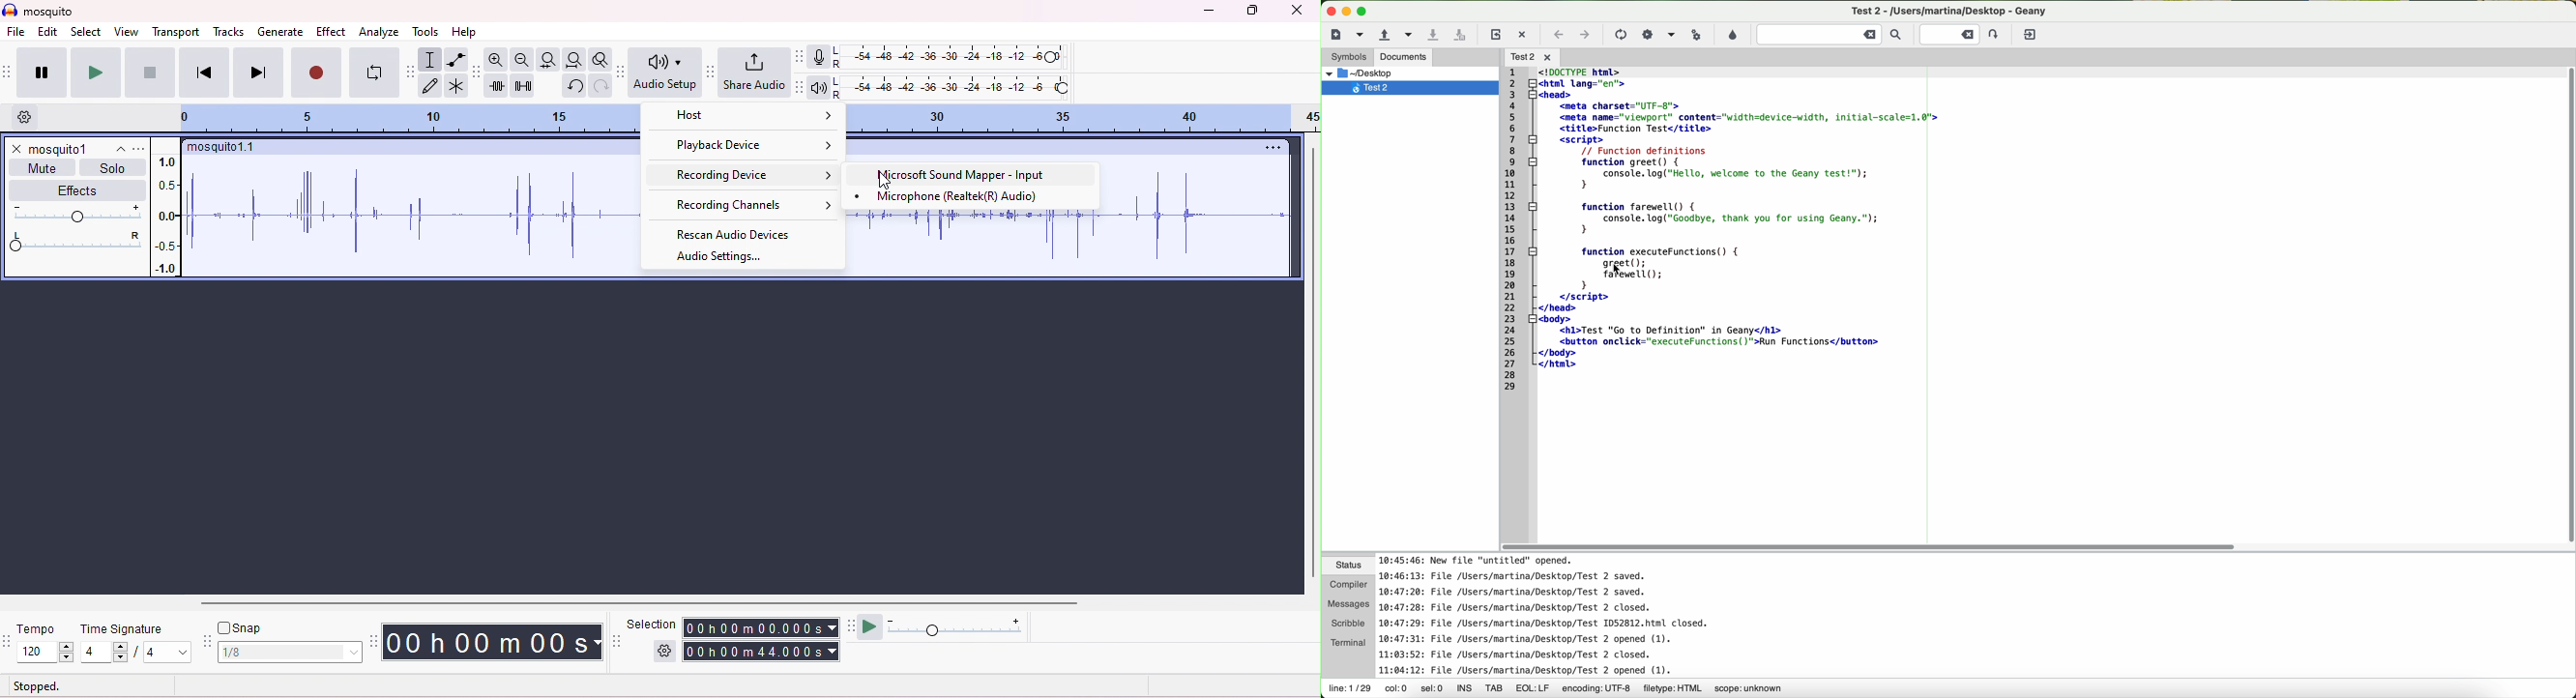  I want to click on playback level, so click(951, 89).